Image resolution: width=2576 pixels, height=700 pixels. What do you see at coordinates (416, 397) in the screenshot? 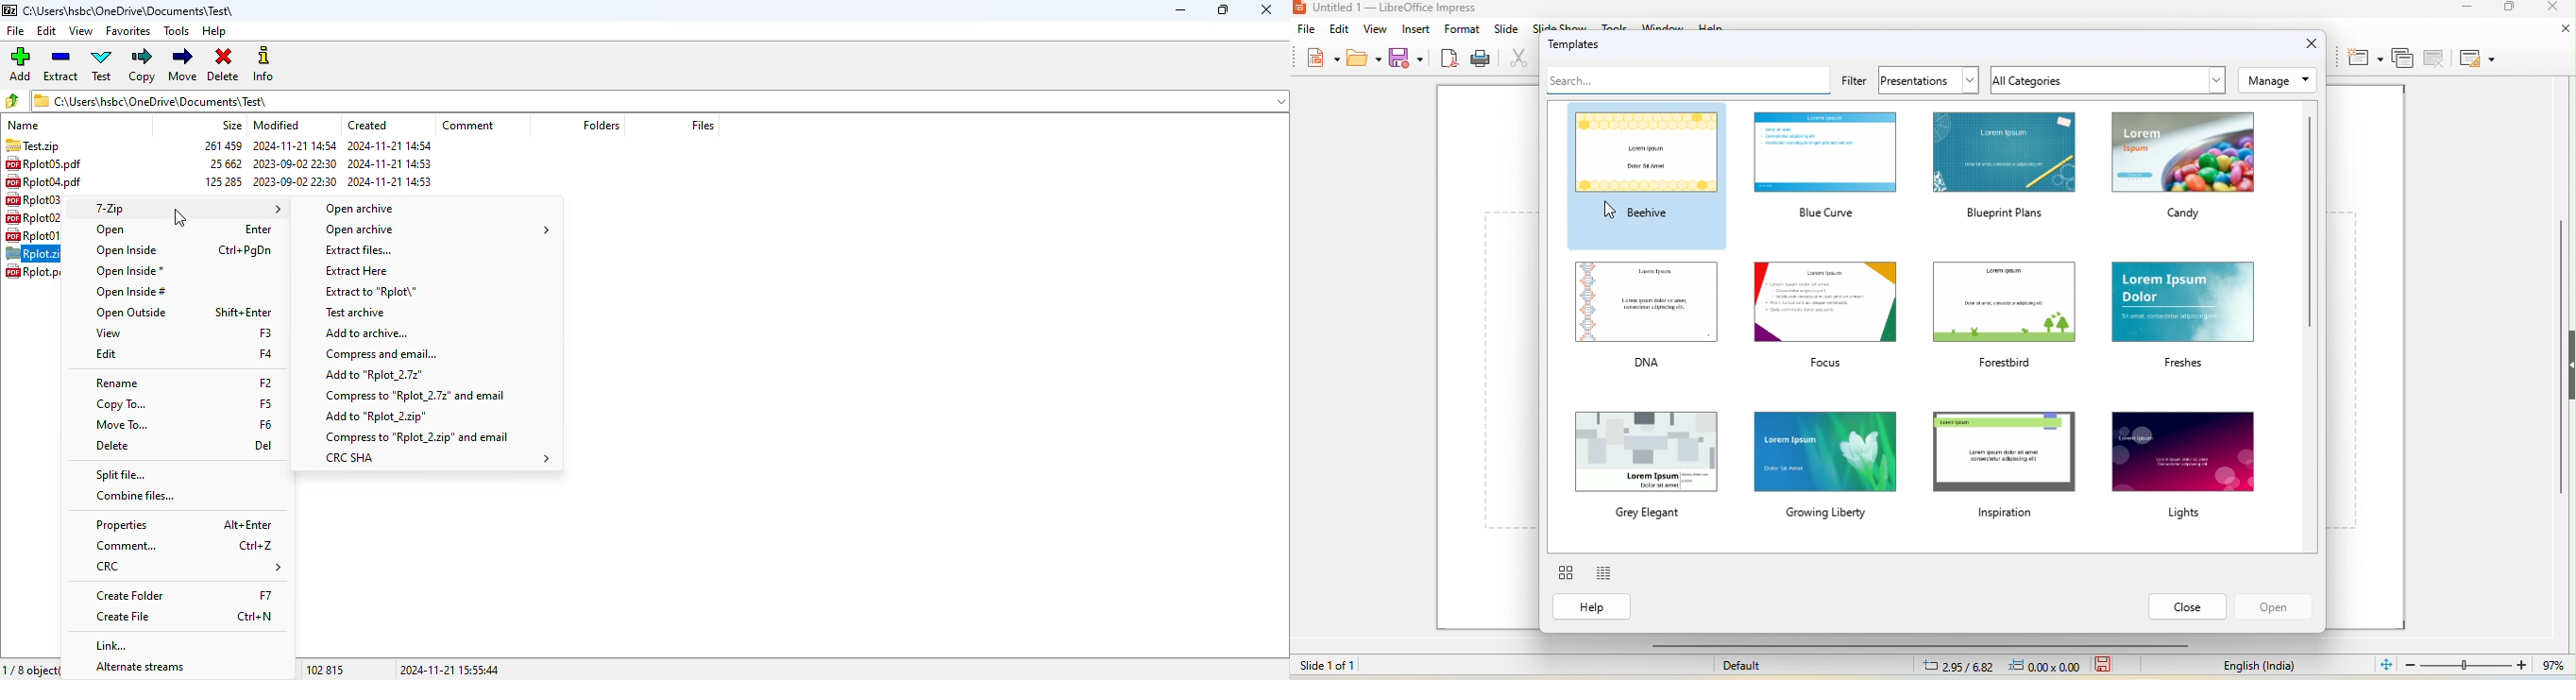
I see `compress to Rplot_2.7z and email` at bounding box center [416, 397].